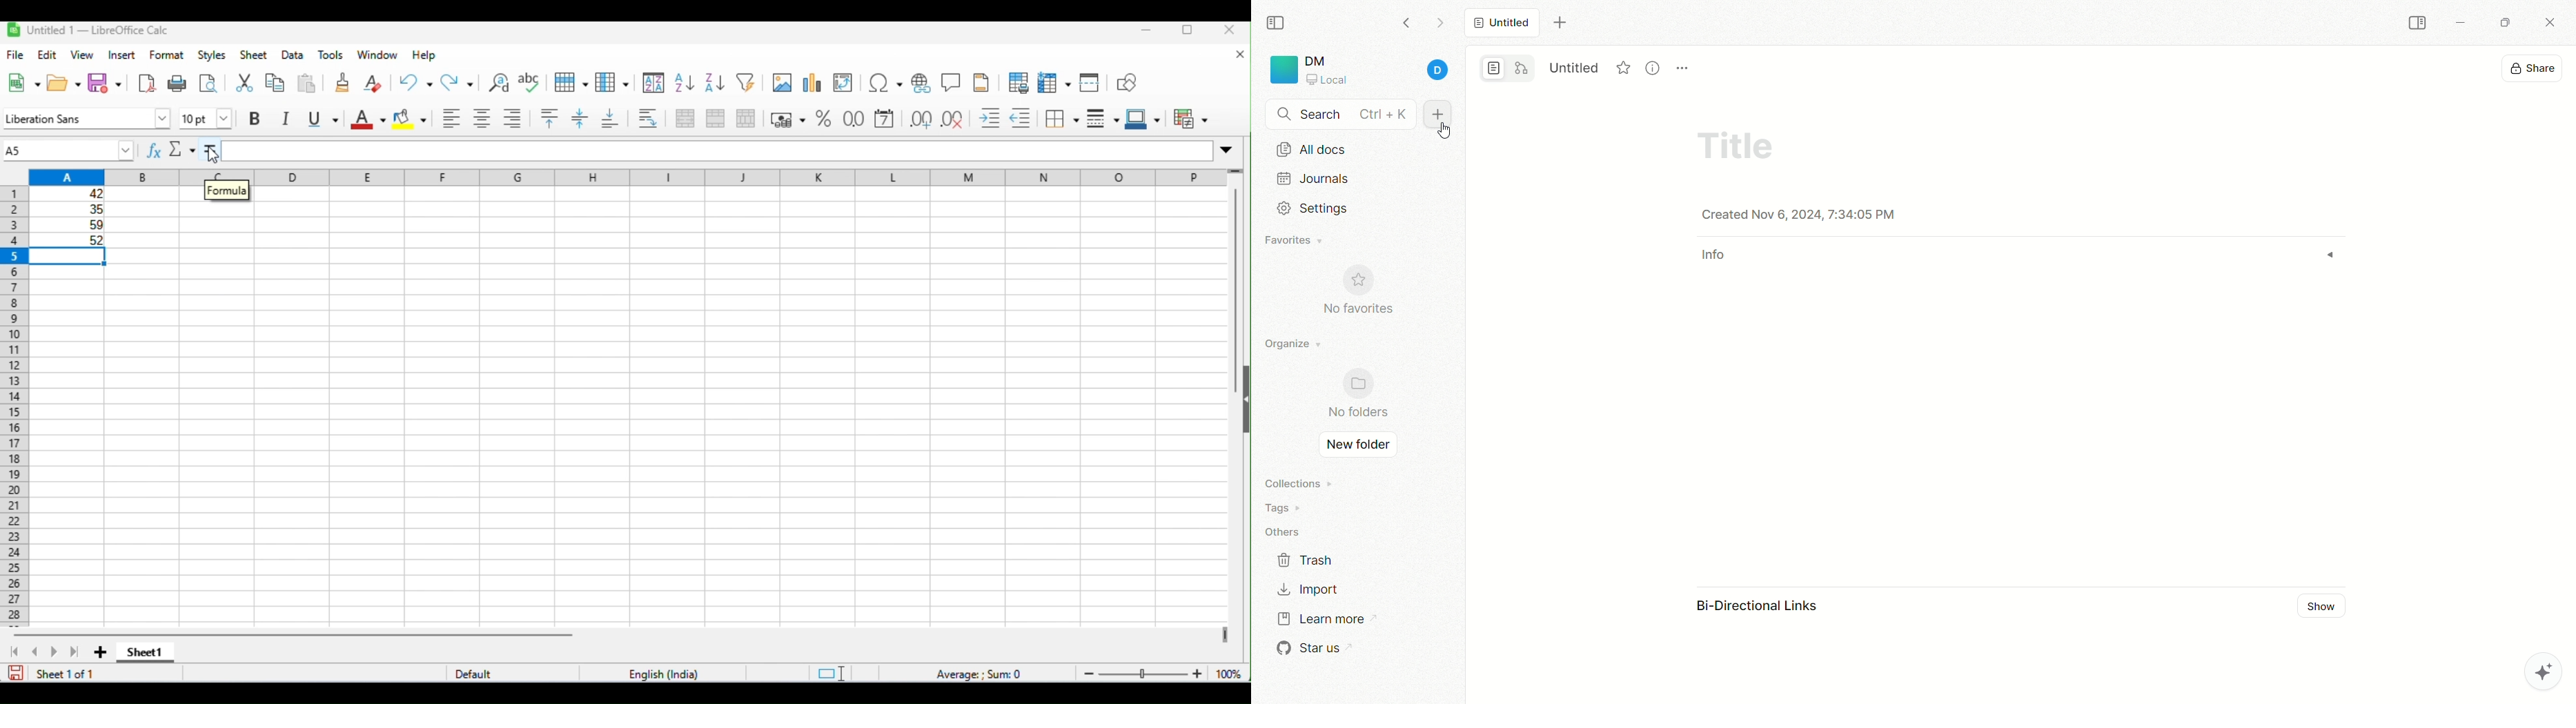  I want to click on undo, so click(415, 81).